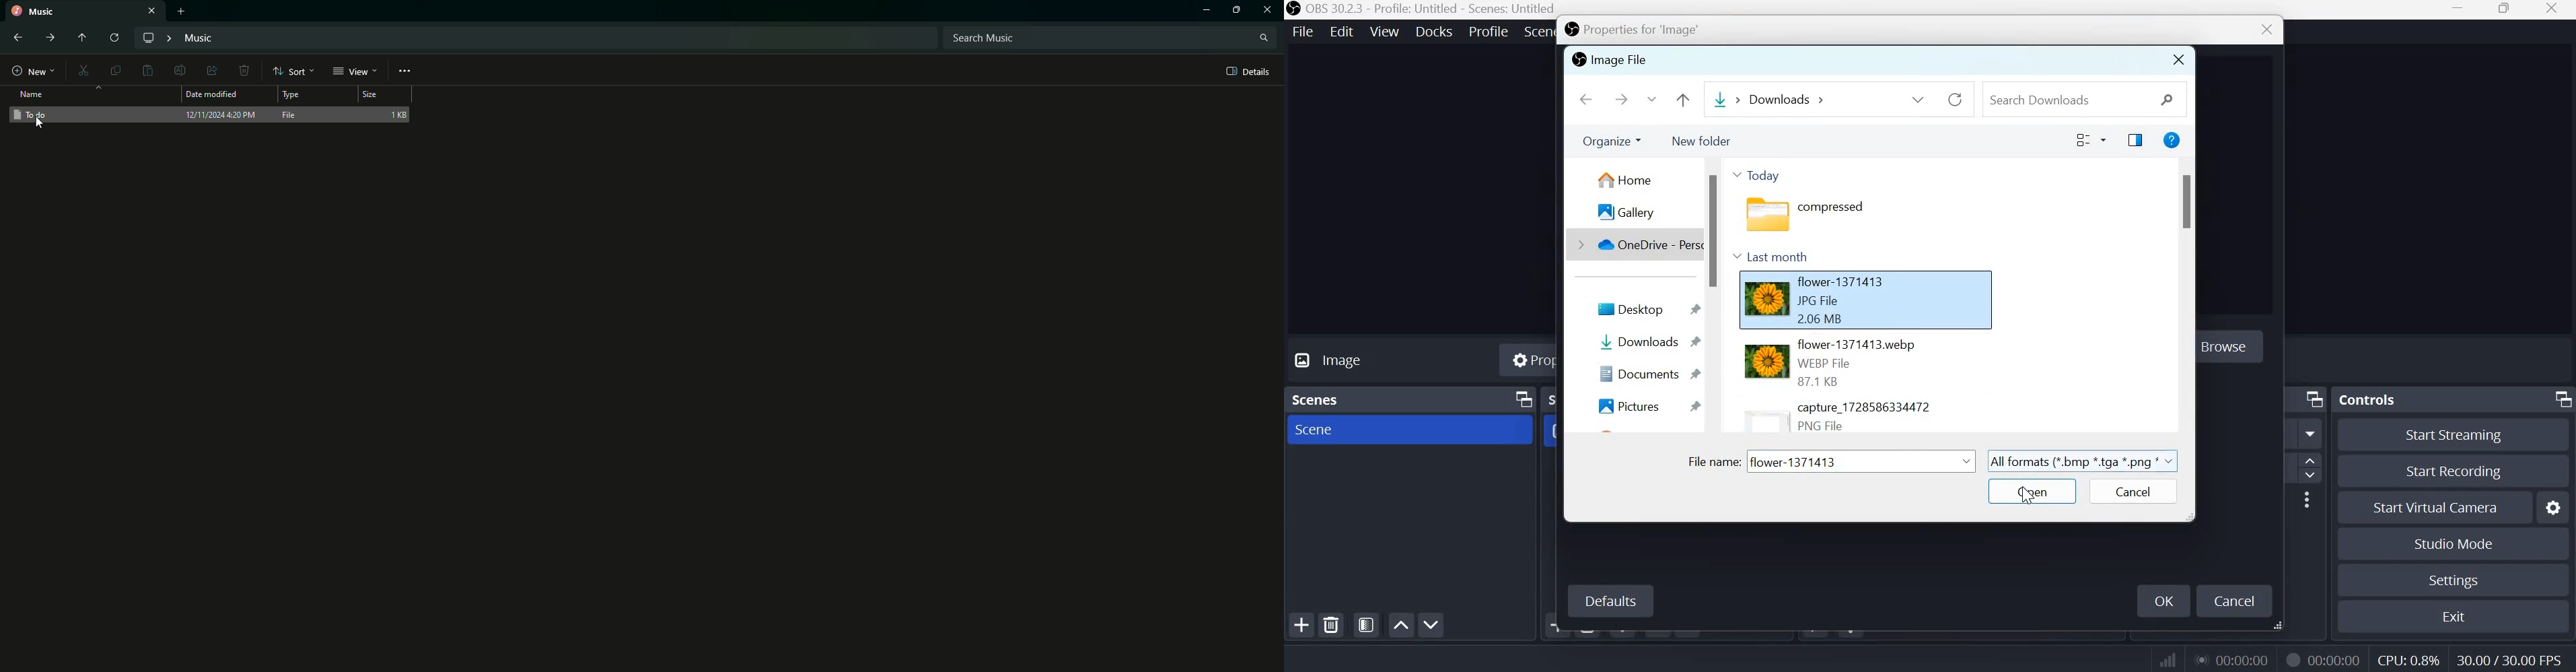  Describe the element at coordinates (1324, 431) in the screenshot. I see `Scene` at that location.